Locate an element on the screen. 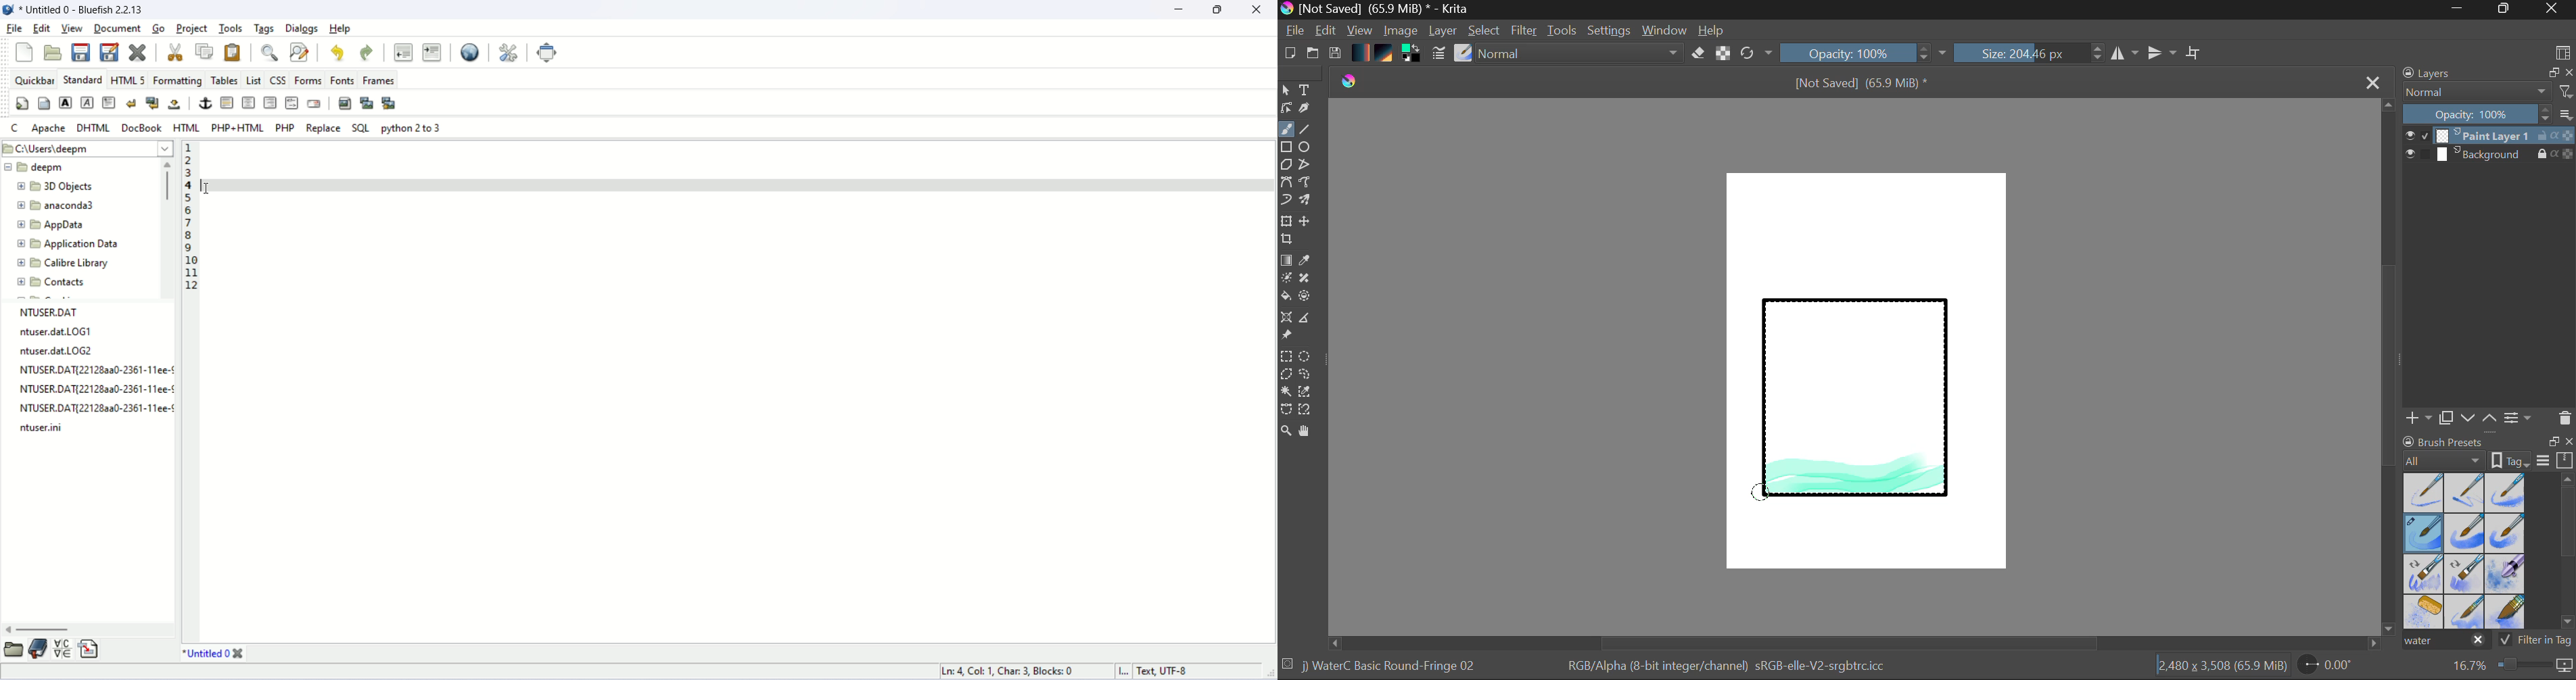  preview in browser is located at coordinates (469, 51).